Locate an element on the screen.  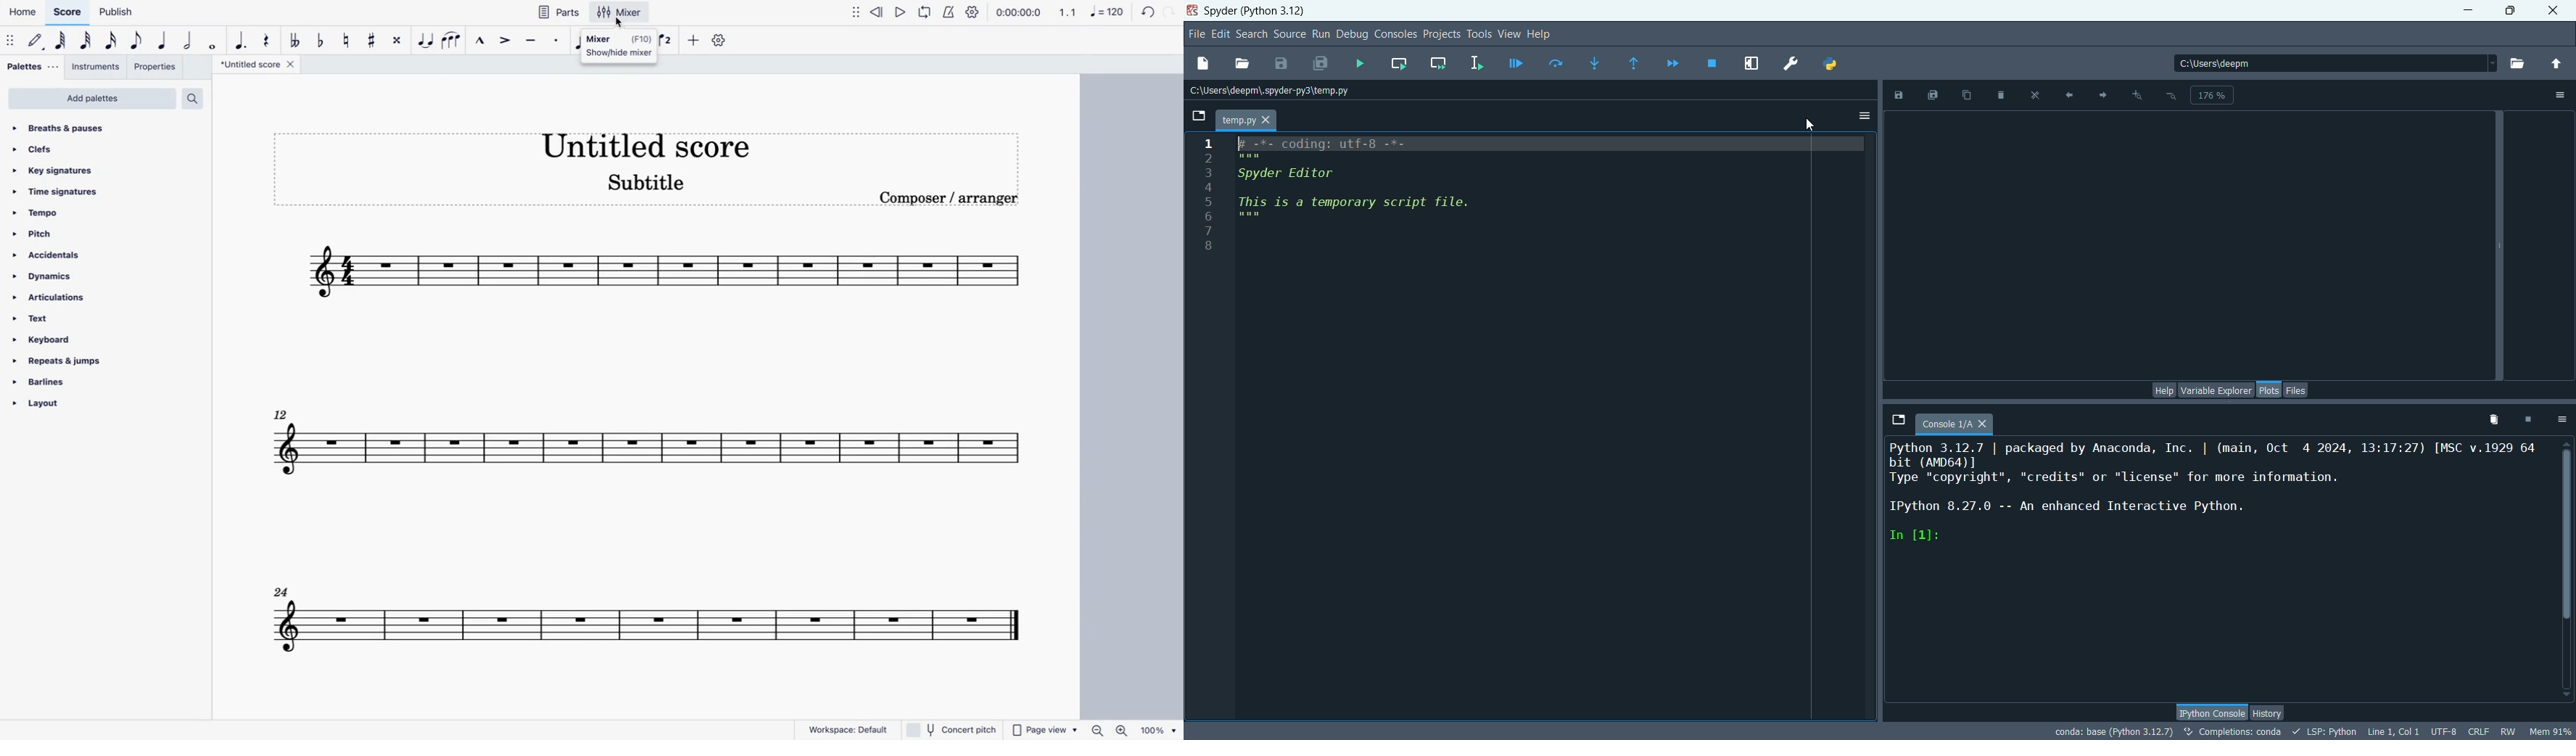
next plot is located at coordinates (2100, 94).